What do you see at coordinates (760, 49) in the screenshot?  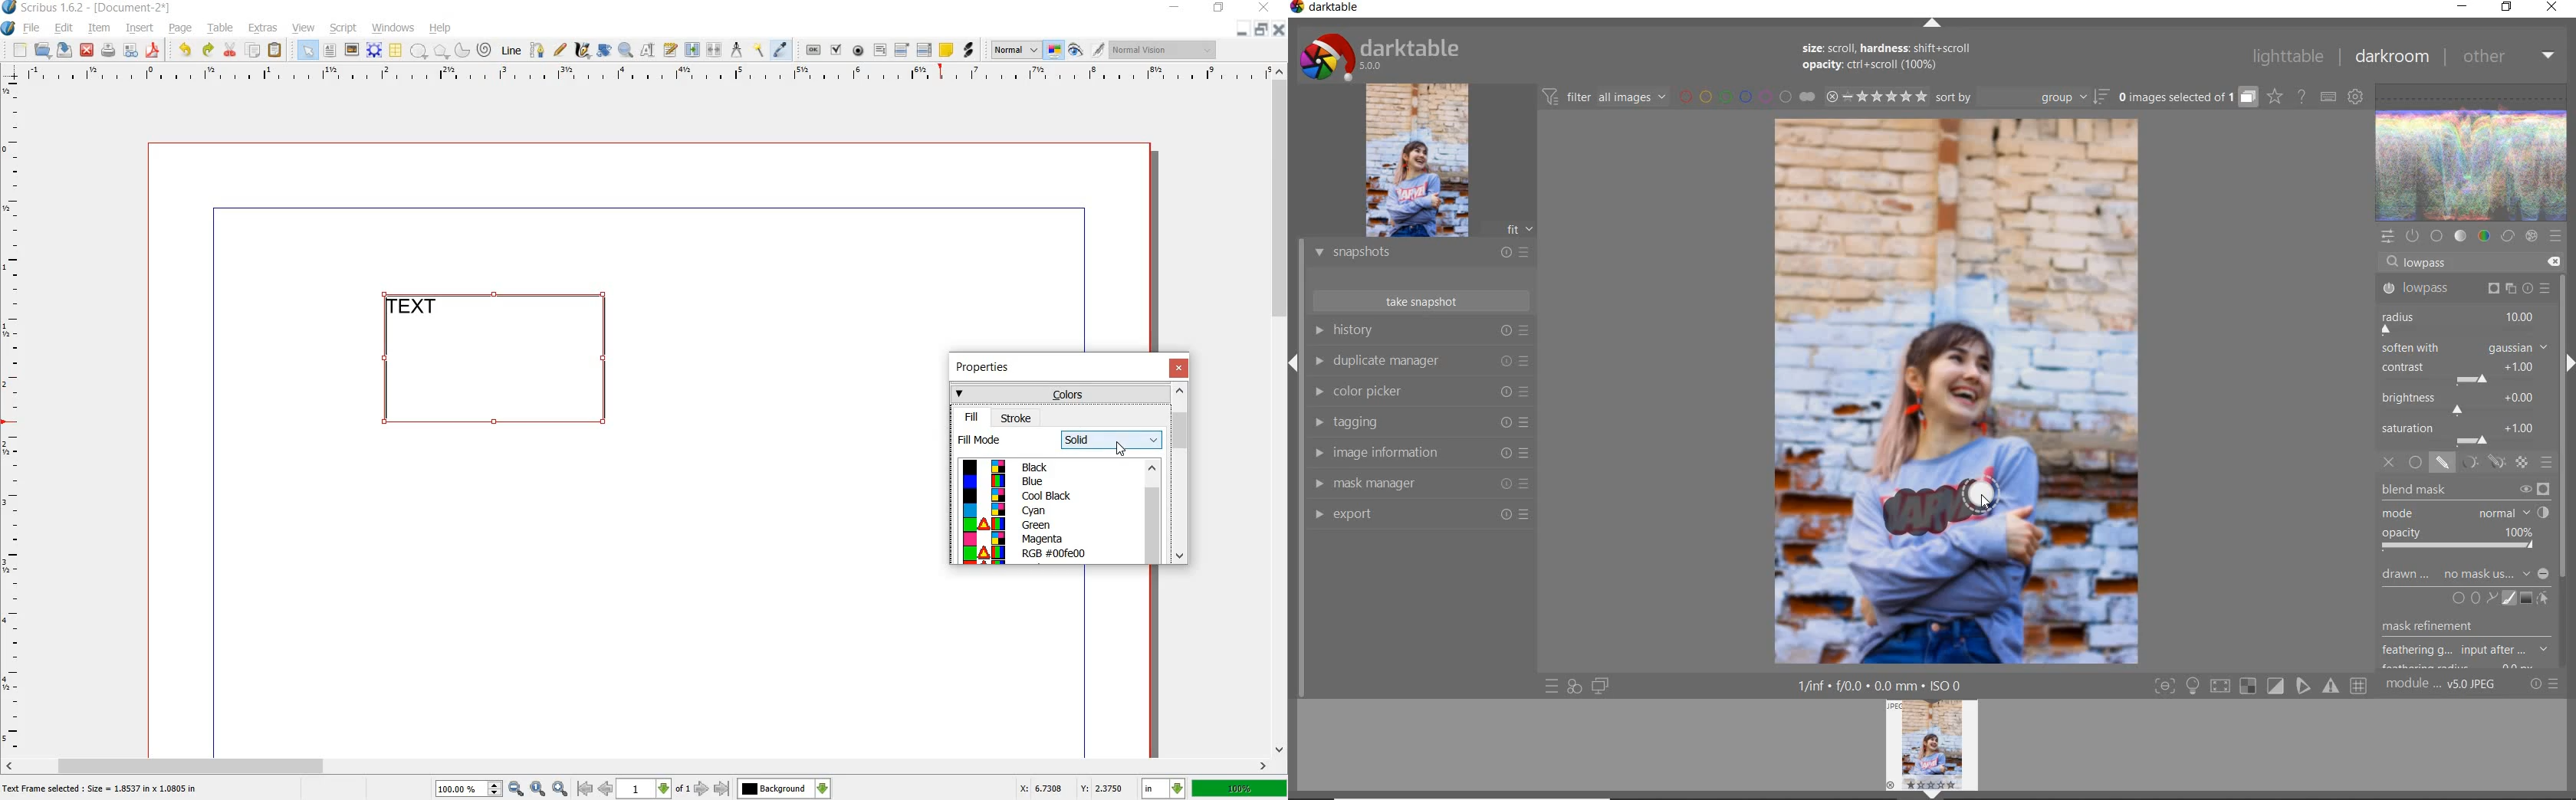 I see `copy item properties` at bounding box center [760, 49].